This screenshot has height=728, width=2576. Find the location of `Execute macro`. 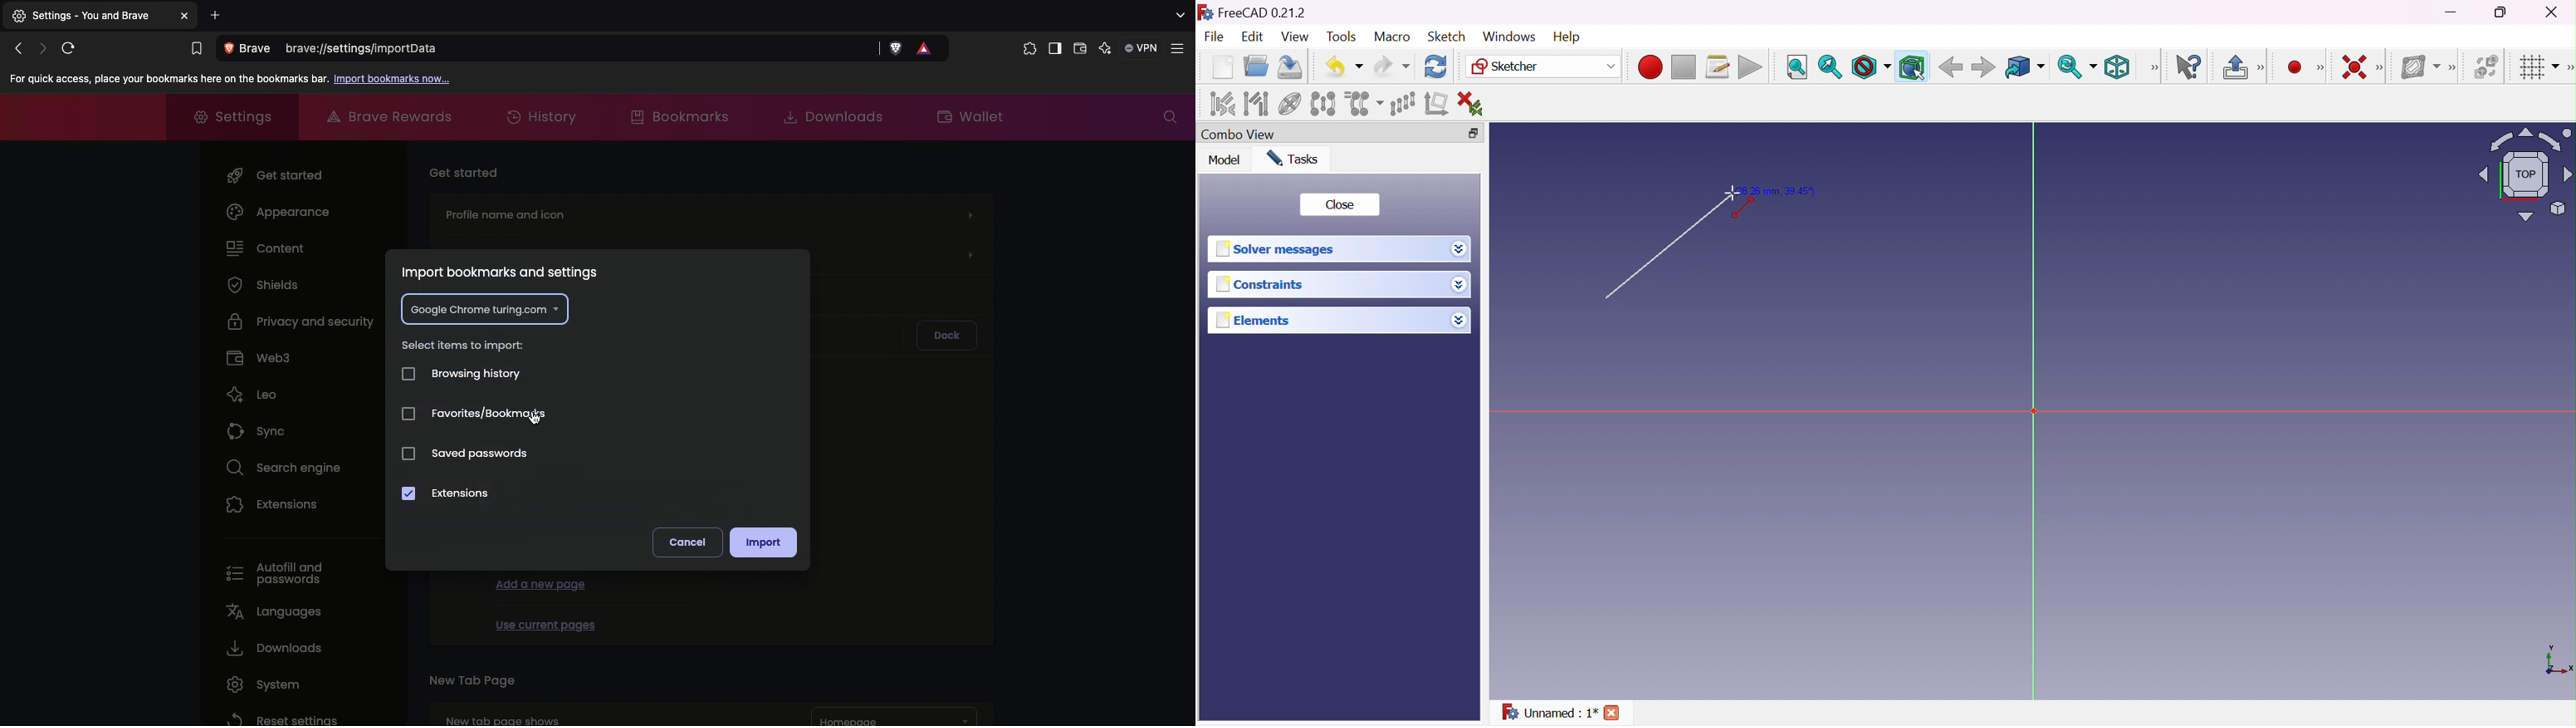

Execute macro is located at coordinates (1750, 67).